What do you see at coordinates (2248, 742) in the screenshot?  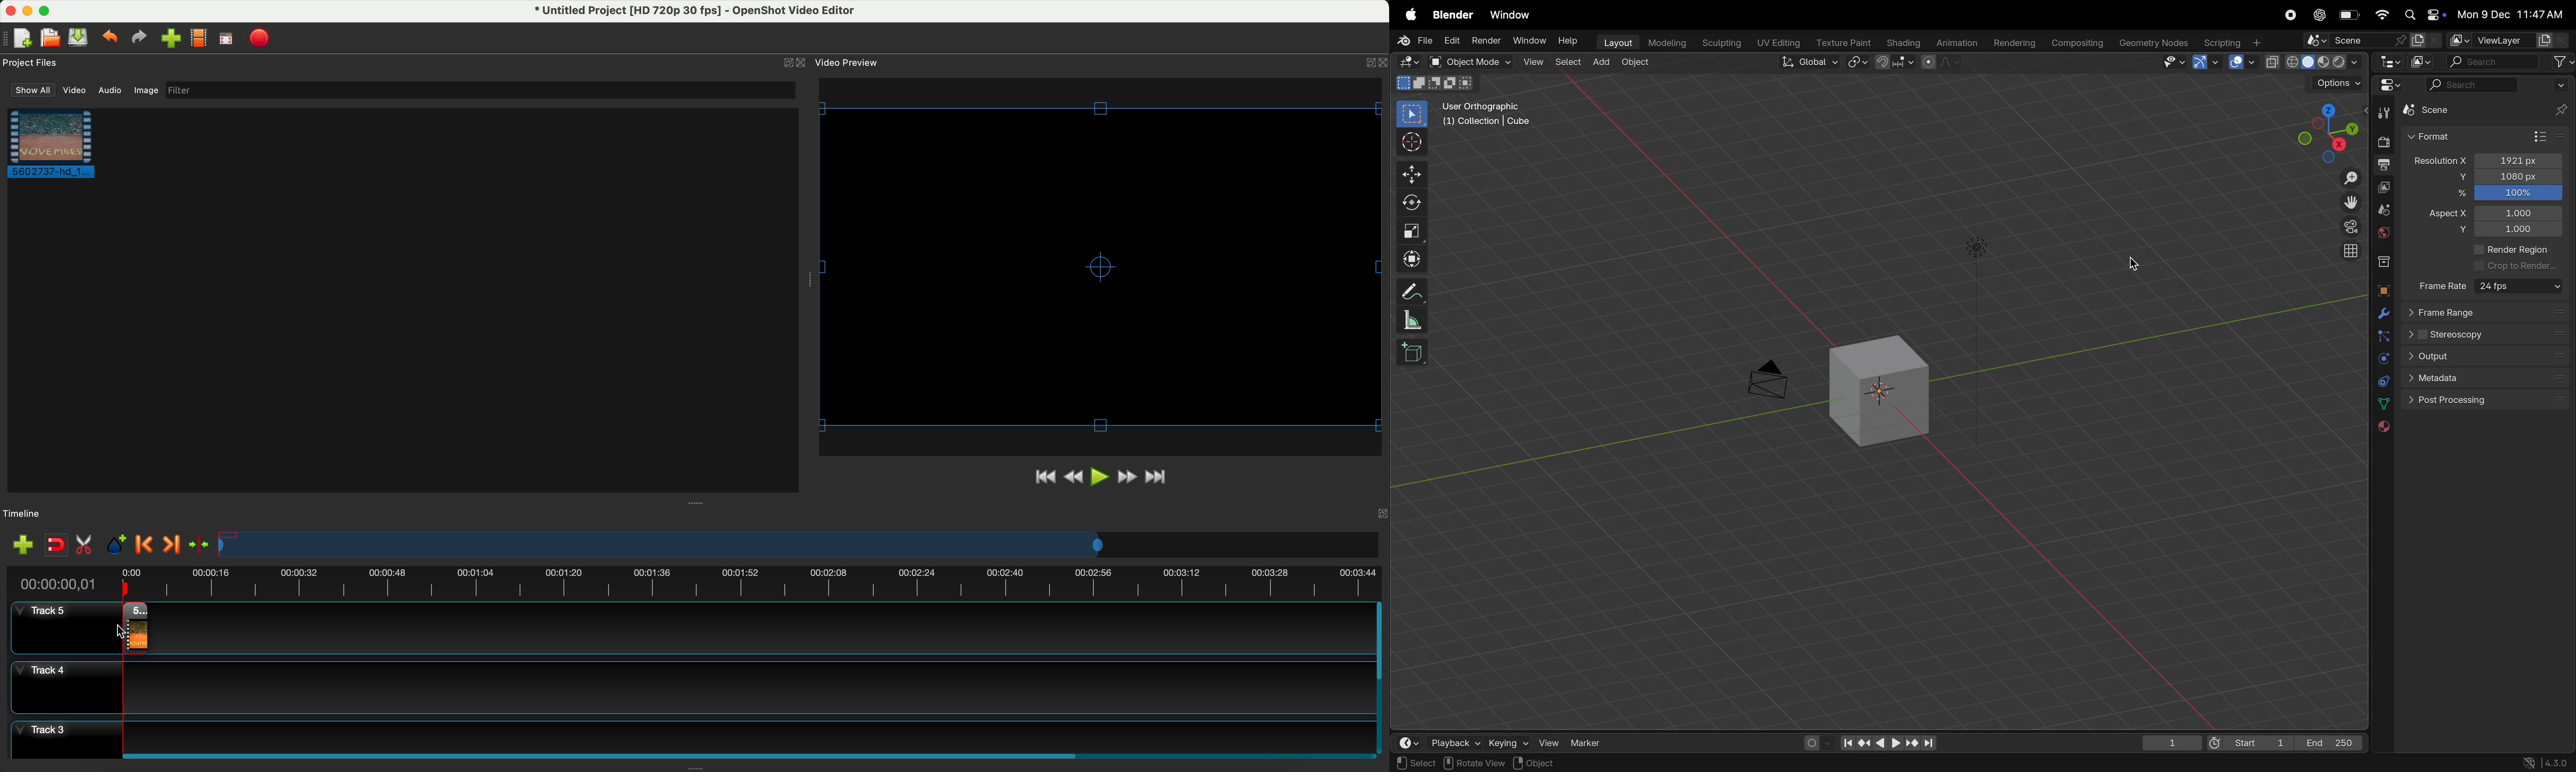 I see `start 1` at bounding box center [2248, 742].